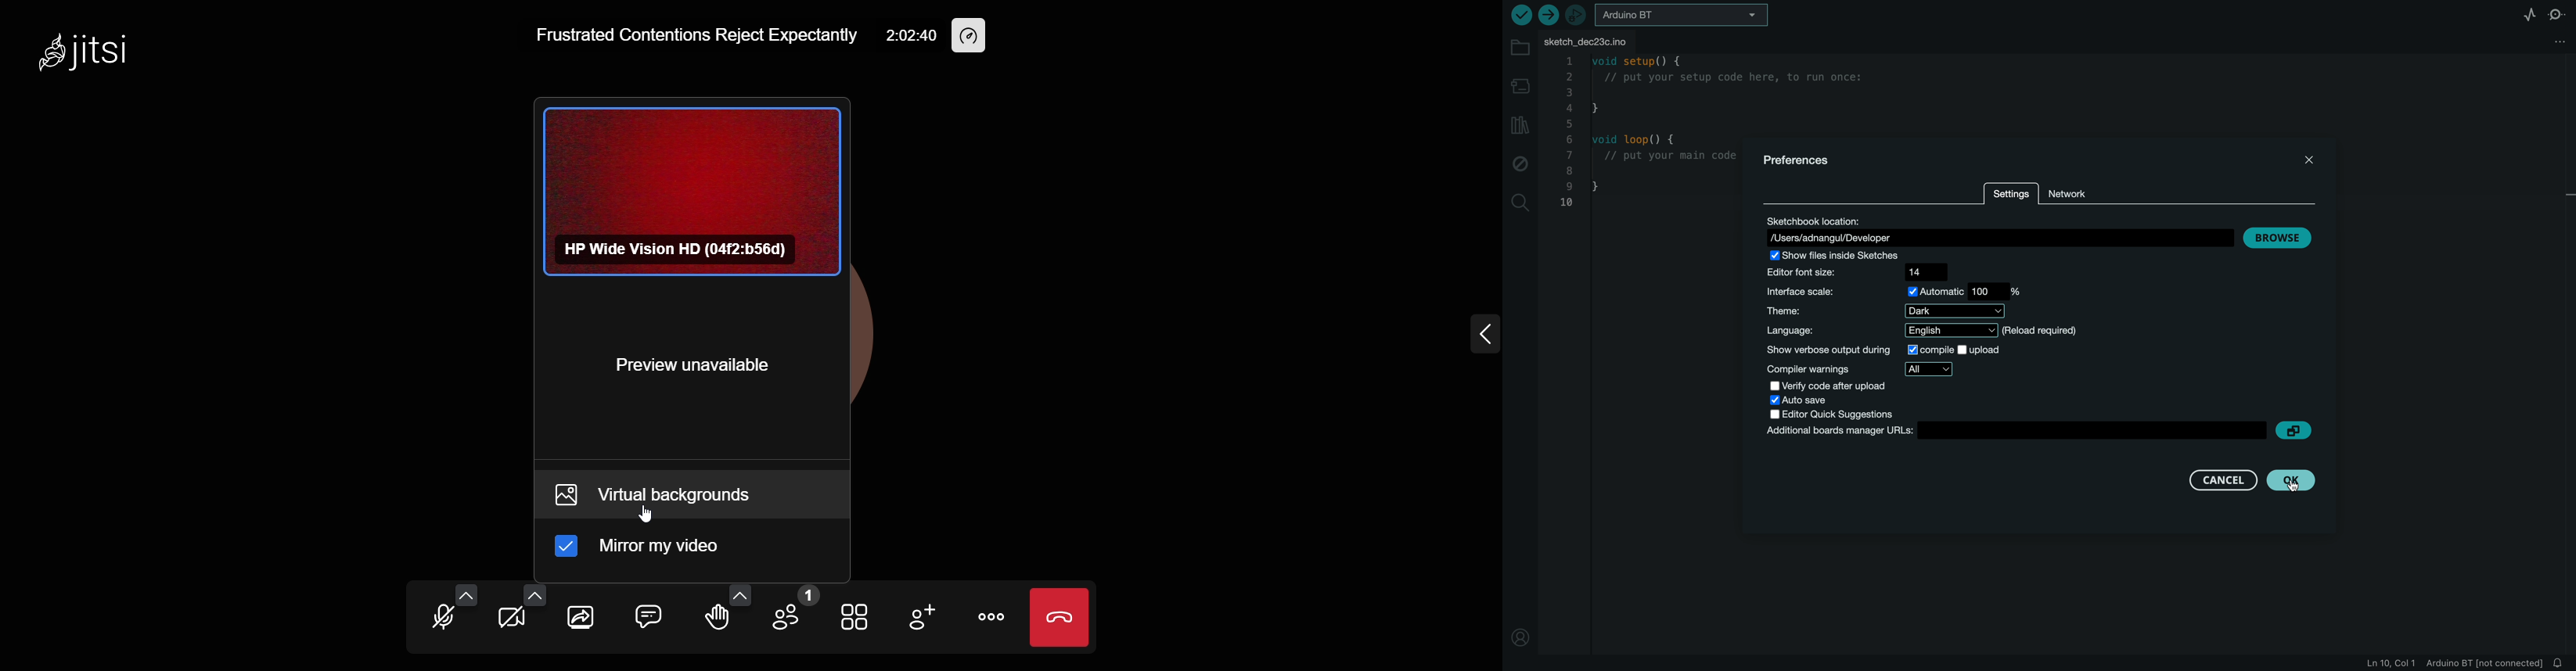 The height and width of the screenshot is (672, 2576). I want to click on chat, so click(646, 615).